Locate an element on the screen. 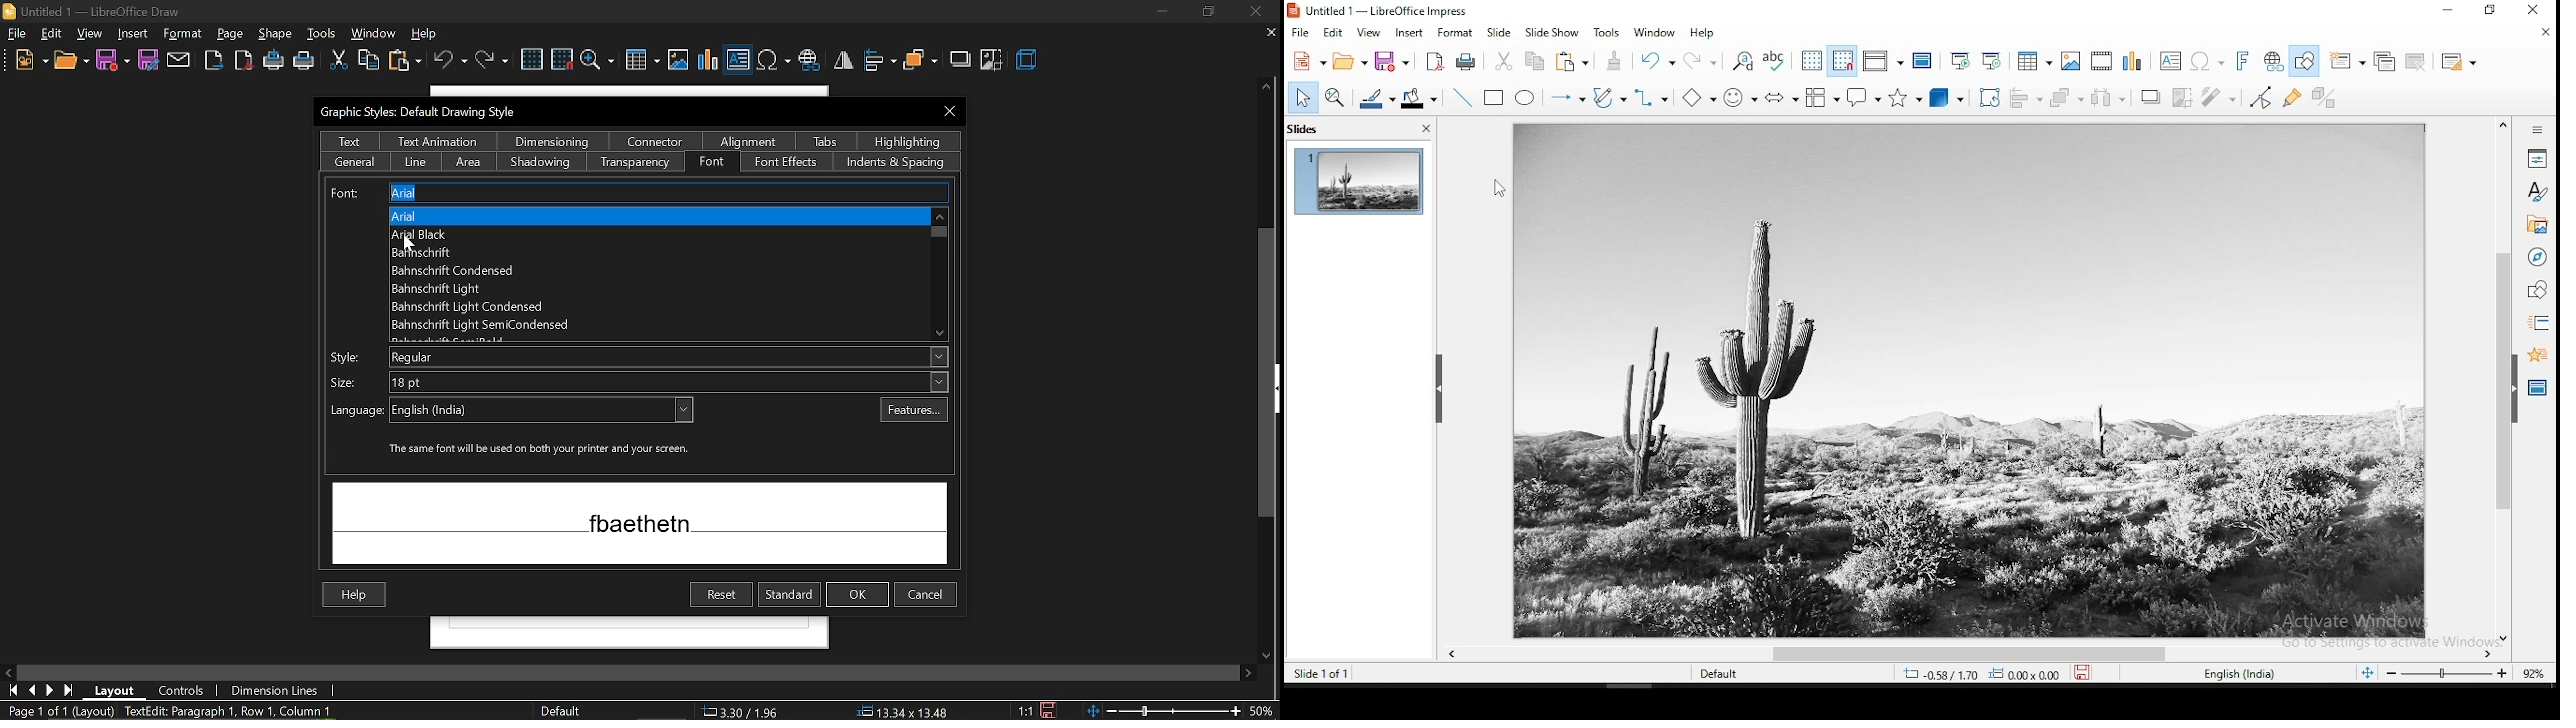  symbol shapes is located at coordinates (1740, 95).